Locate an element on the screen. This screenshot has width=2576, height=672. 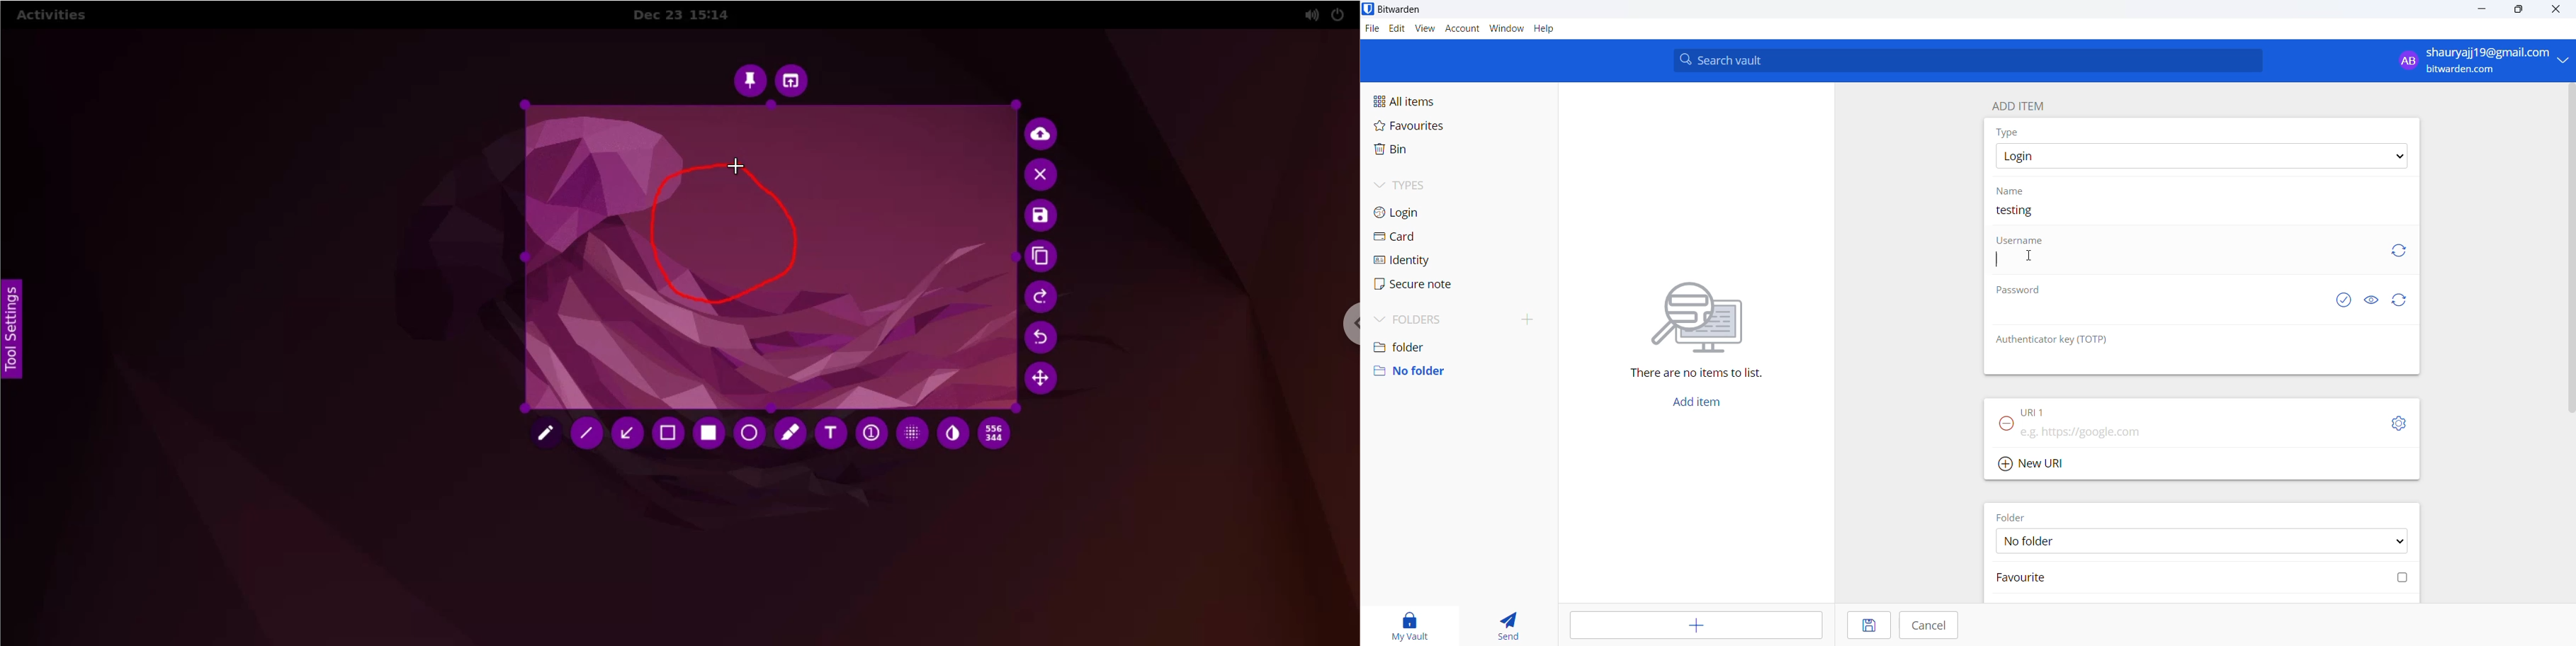
username heading is located at coordinates (2021, 241).